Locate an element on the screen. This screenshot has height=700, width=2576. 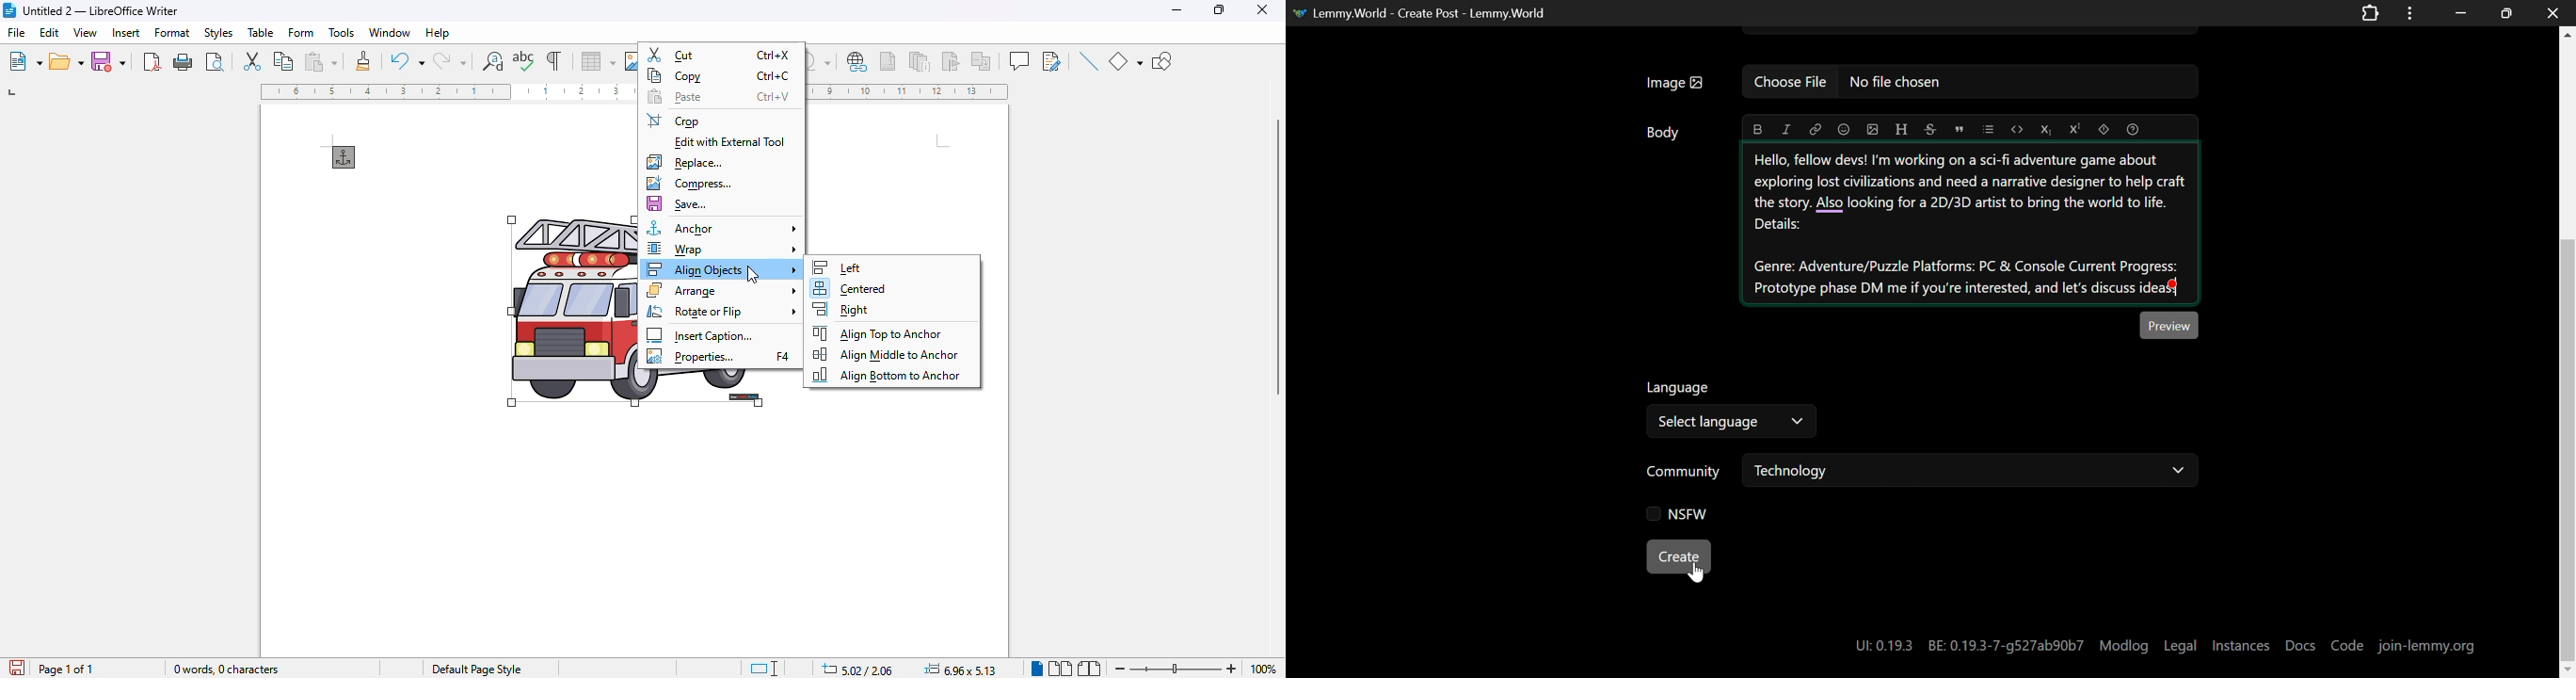
find and replace is located at coordinates (493, 61).